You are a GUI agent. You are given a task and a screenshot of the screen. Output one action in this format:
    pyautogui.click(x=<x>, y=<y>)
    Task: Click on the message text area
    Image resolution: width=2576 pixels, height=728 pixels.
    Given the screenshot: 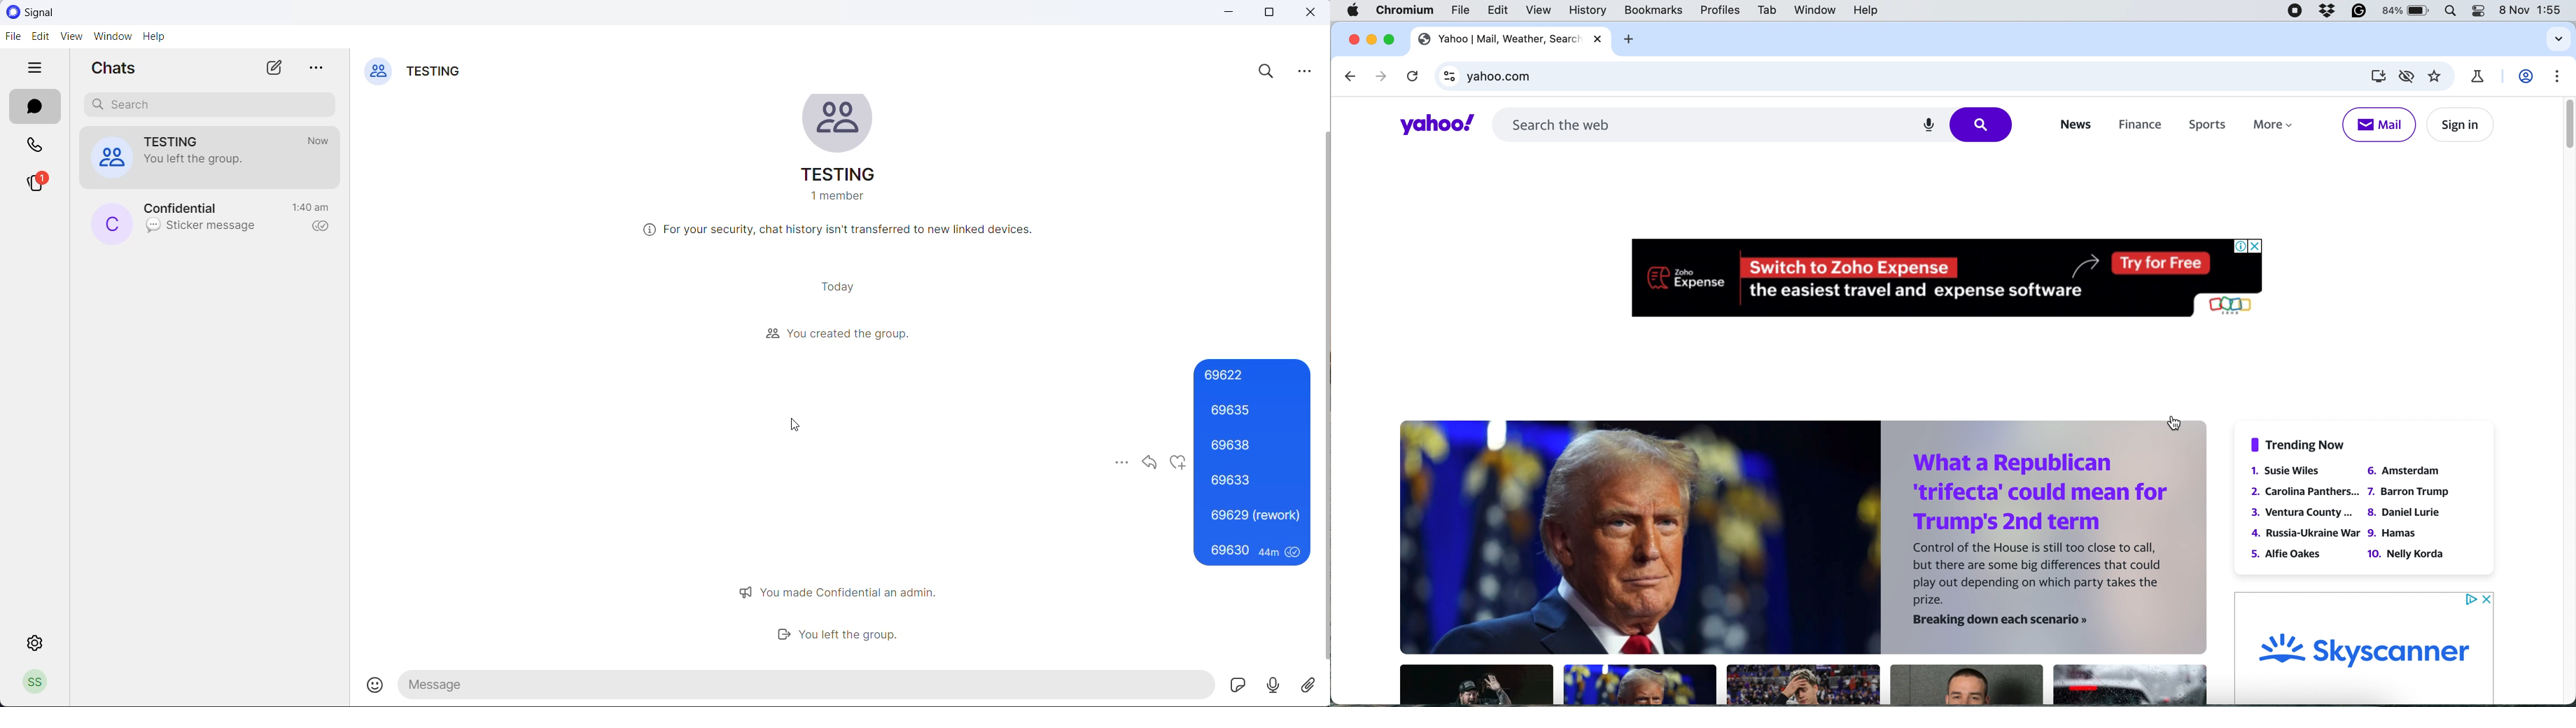 What is the action you would take?
    pyautogui.click(x=808, y=686)
    